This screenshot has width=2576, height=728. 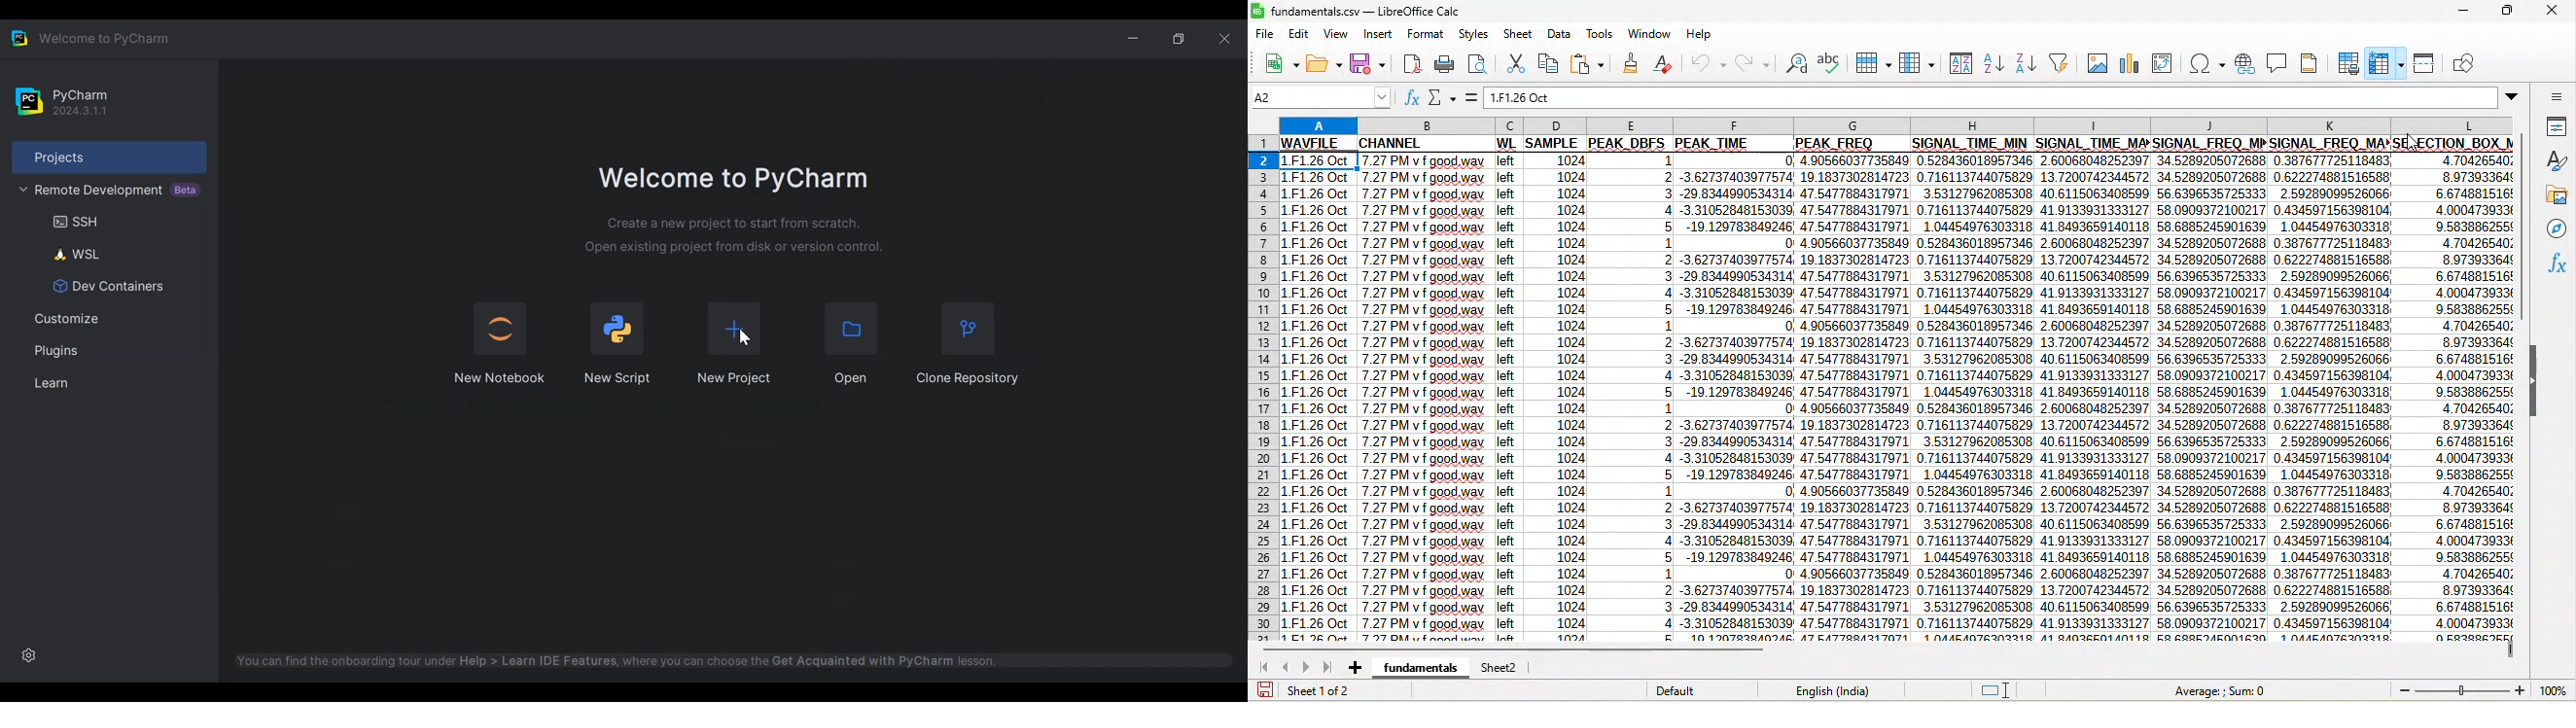 What do you see at coordinates (1419, 666) in the screenshot?
I see `fundamentals` at bounding box center [1419, 666].